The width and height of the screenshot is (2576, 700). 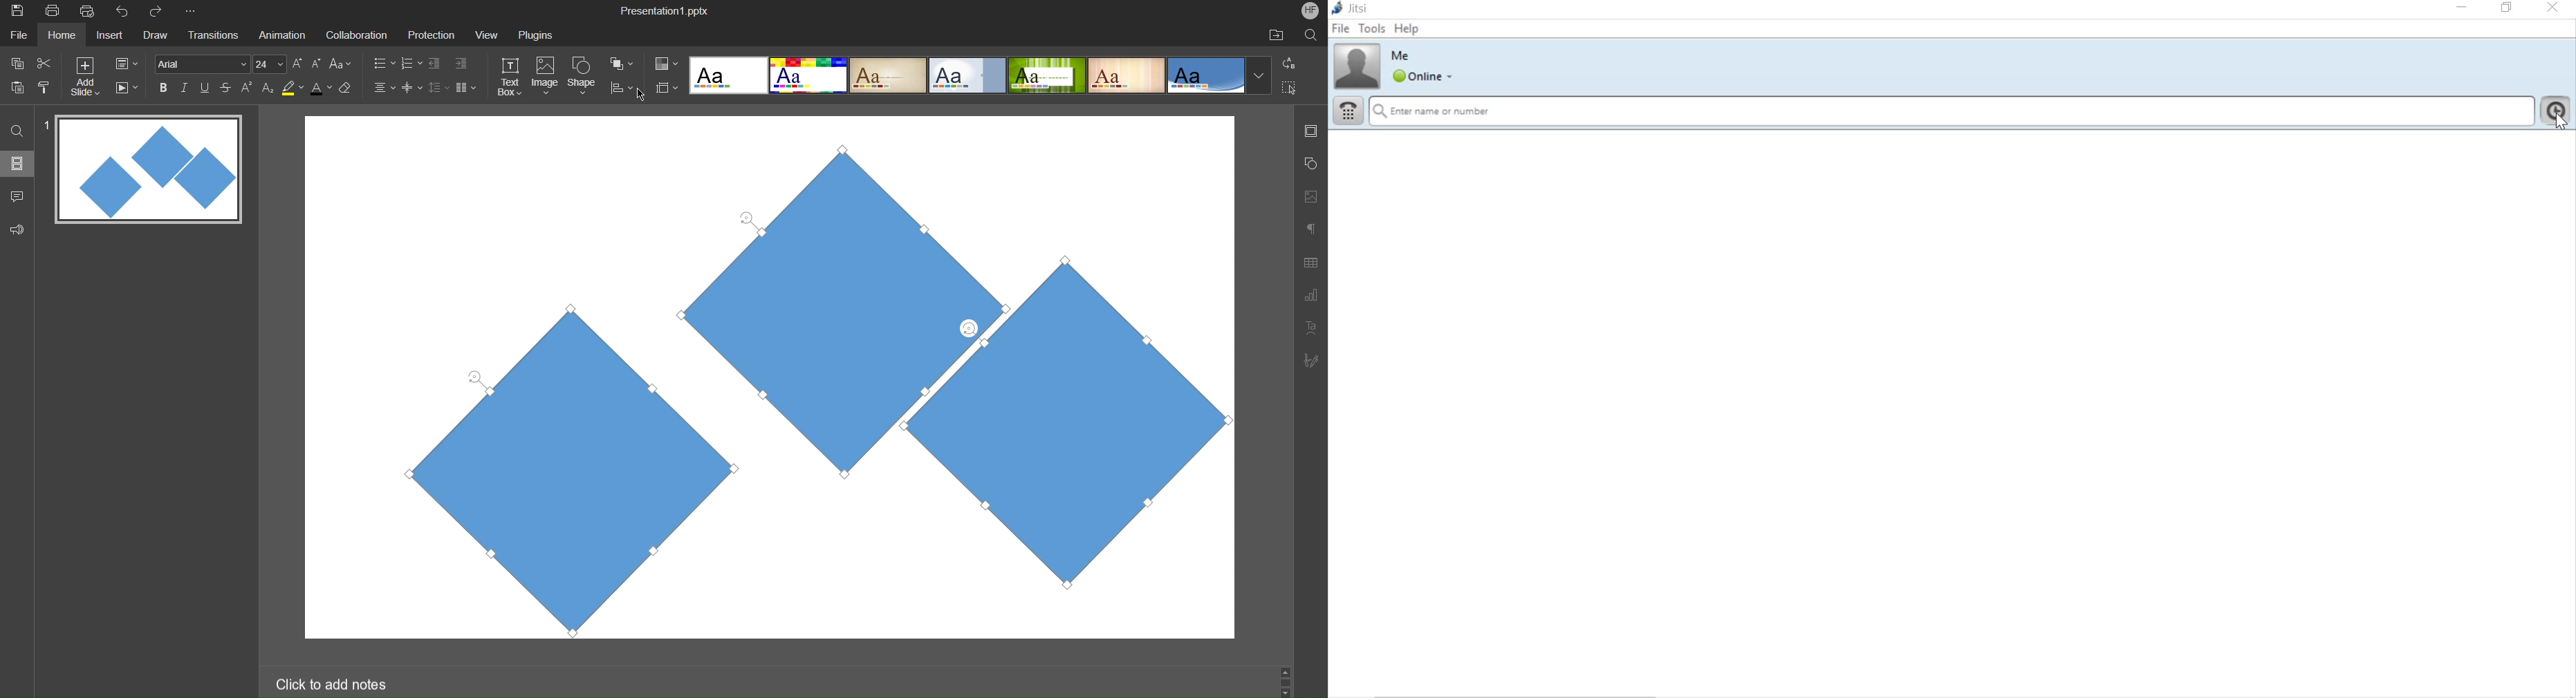 What do you see at coordinates (298, 64) in the screenshot?
I see `Increase Font` at bounding box center [298, 64].